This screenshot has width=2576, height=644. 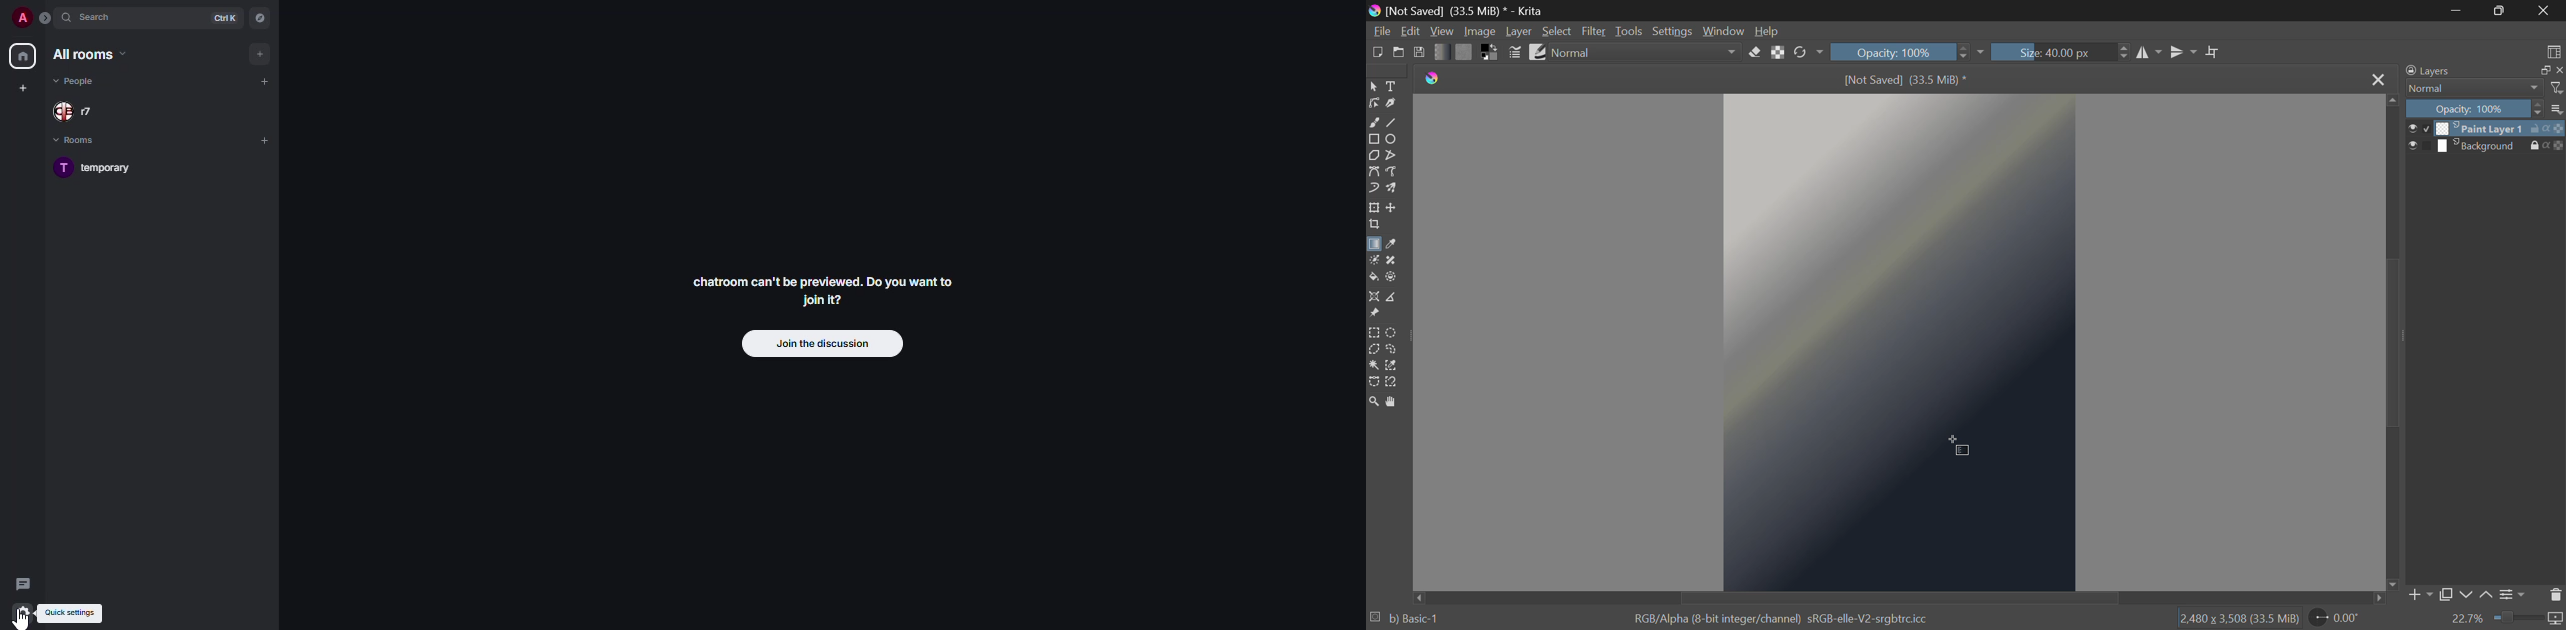 What do you see at coordinates (2537, 146) in the screenshot?
I see `lock` at bounding box center [2537, 146].